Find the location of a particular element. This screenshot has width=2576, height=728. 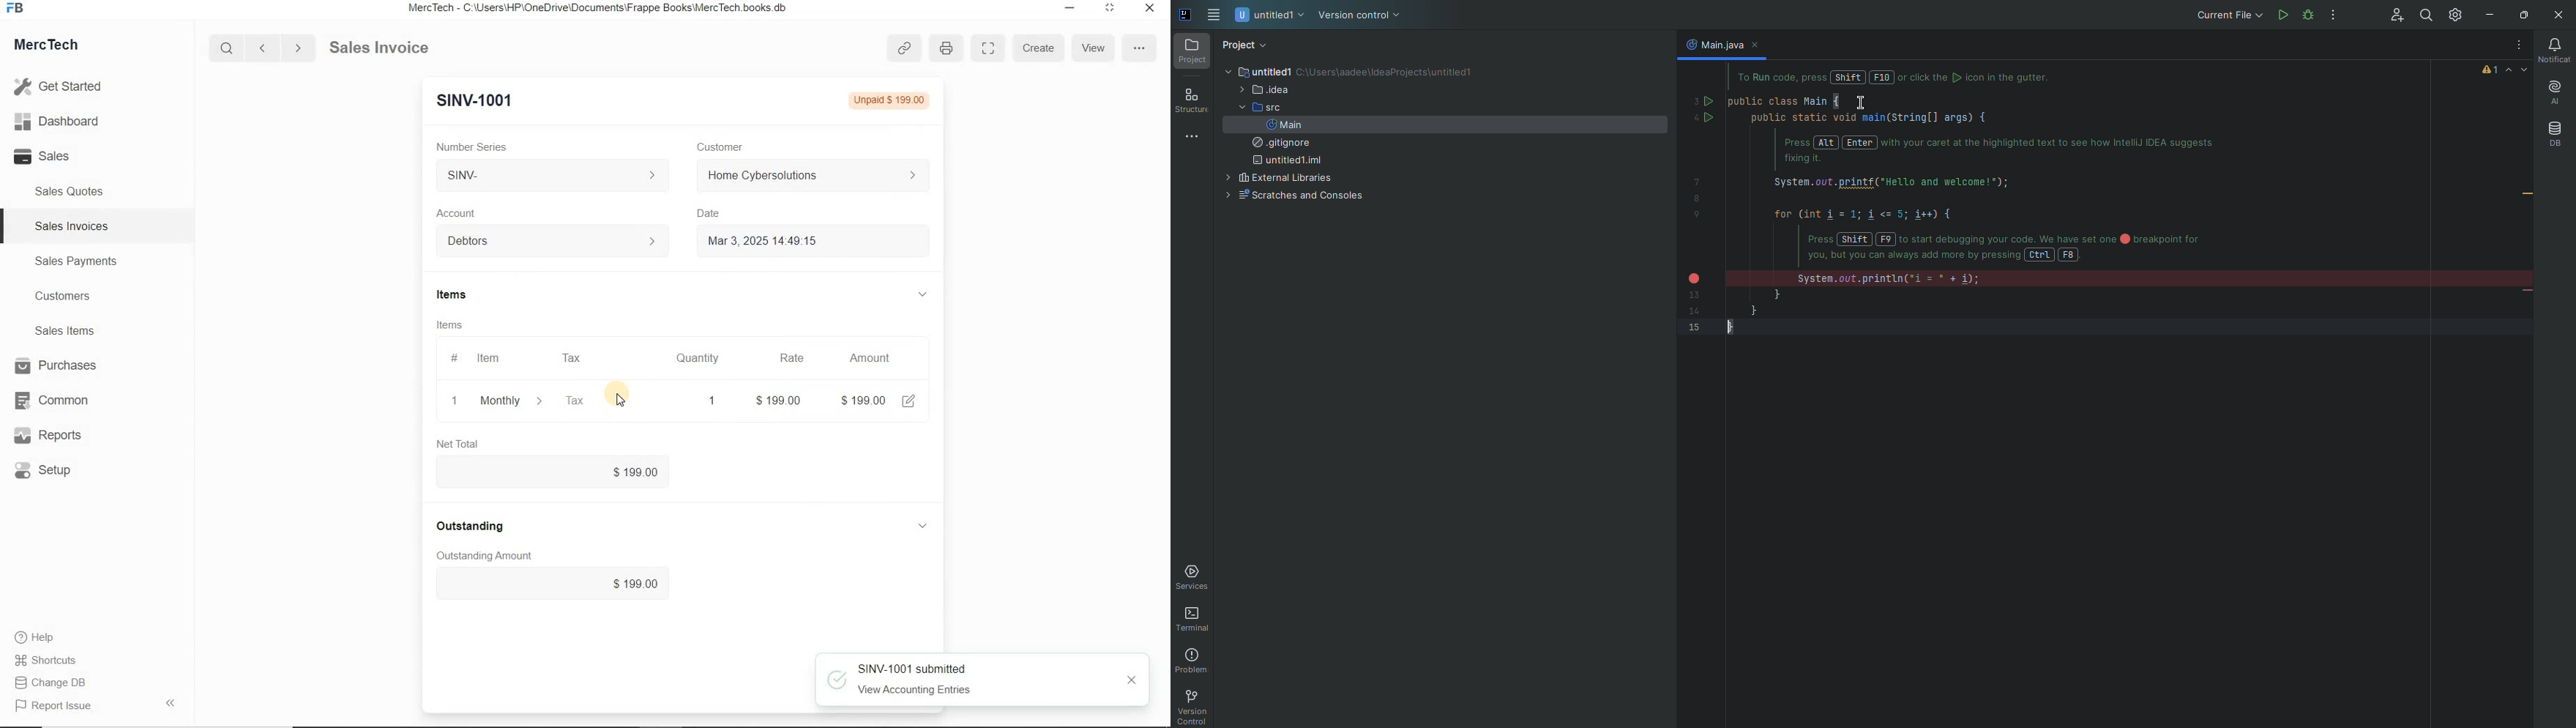

Close is located at coordinates (1149, 10).